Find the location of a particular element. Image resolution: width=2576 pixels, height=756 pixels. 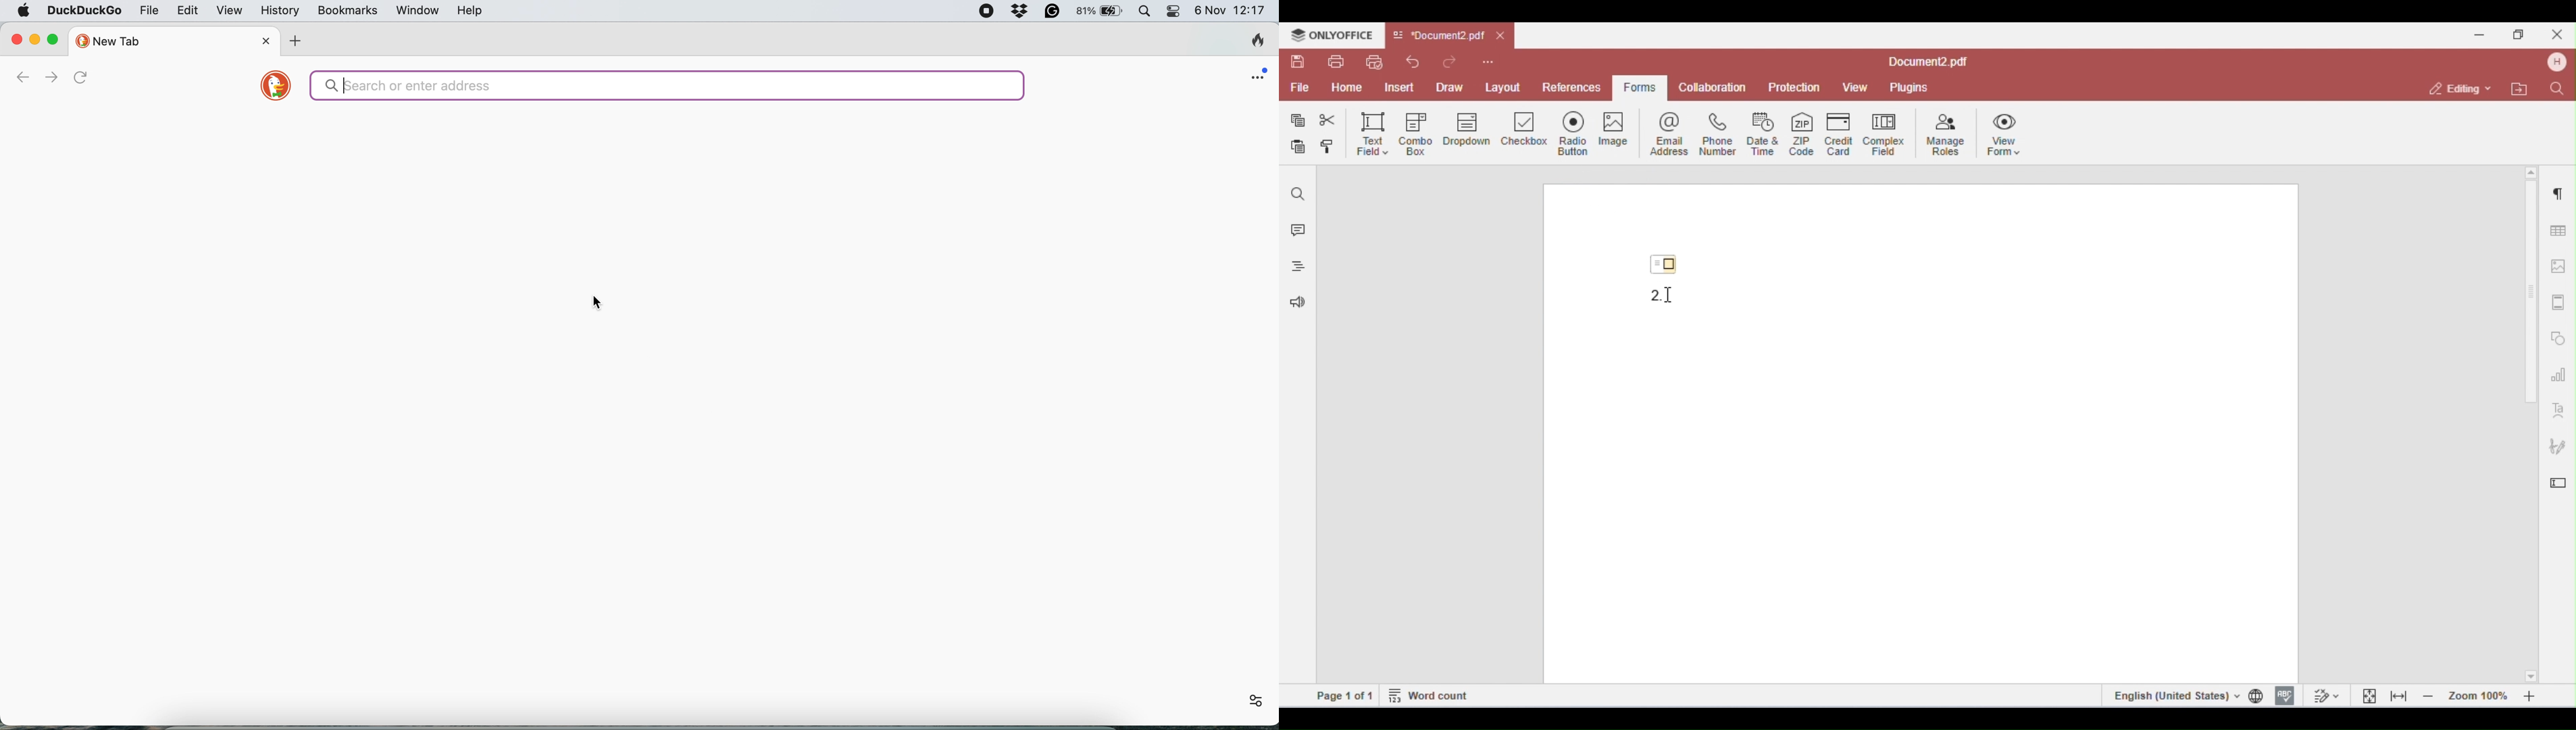

maximise is located at coordinates (55, 39).